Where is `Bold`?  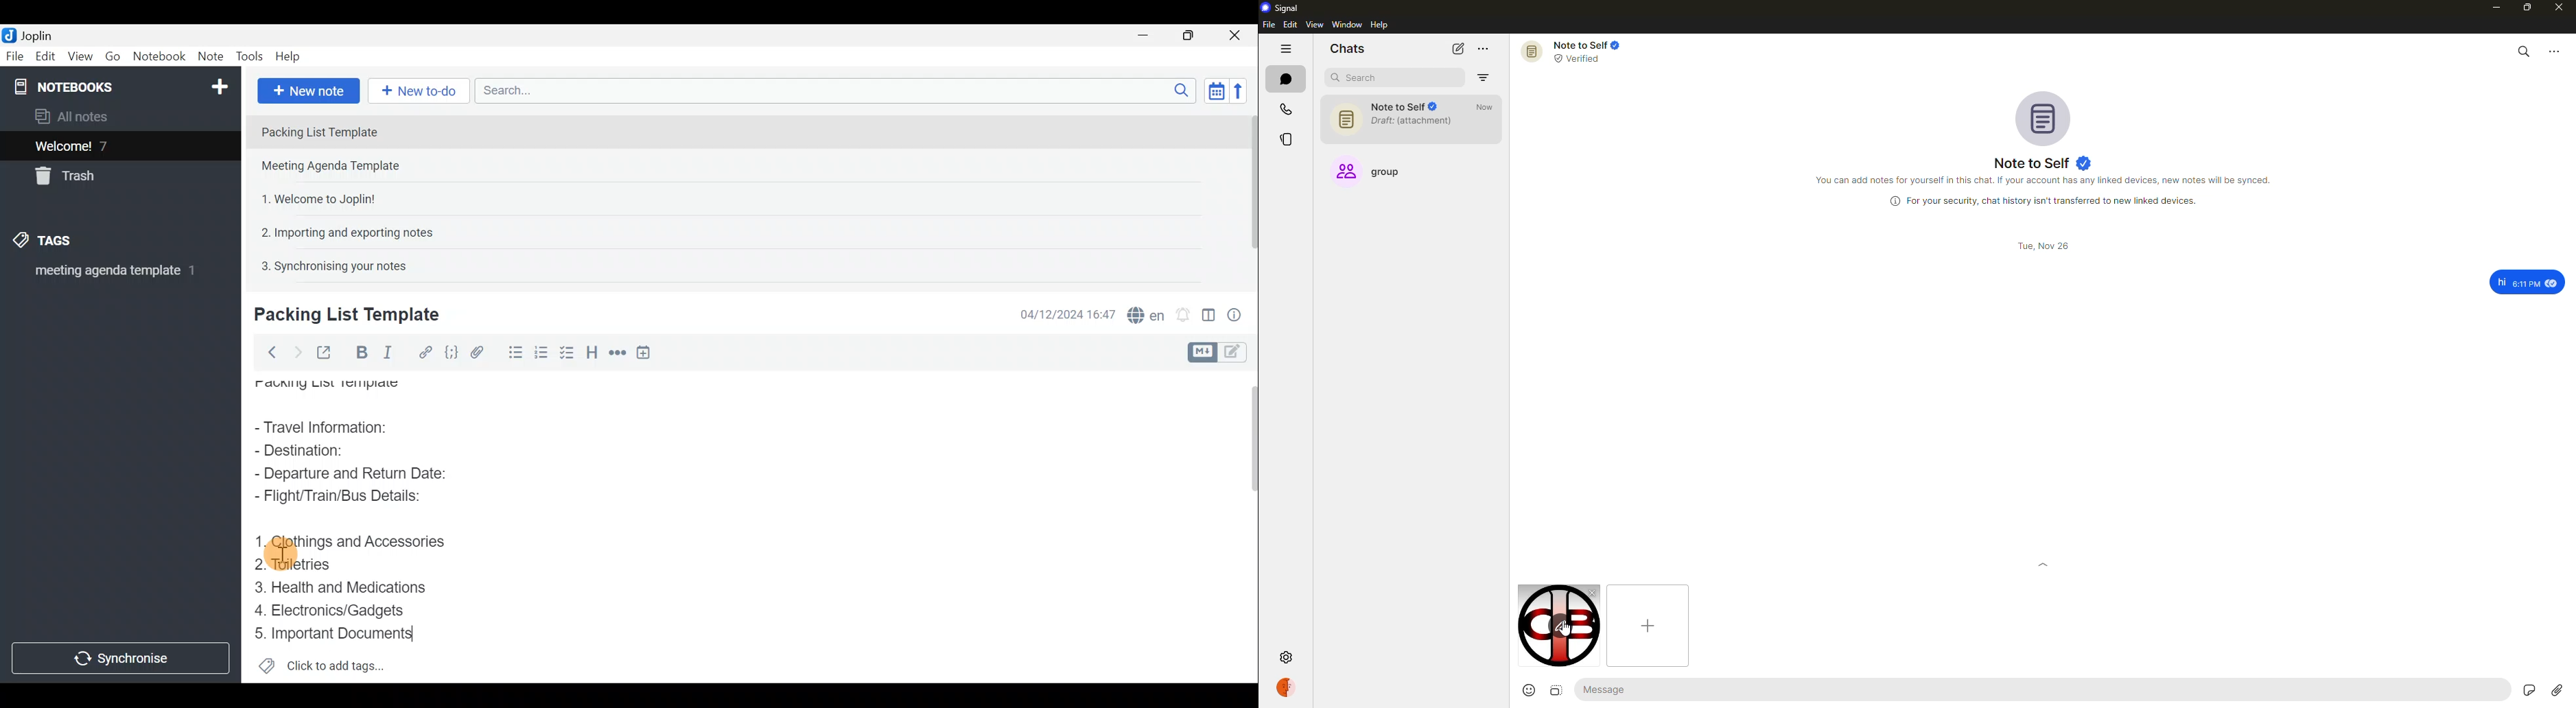 Bold is located at coordinates (360, 351).